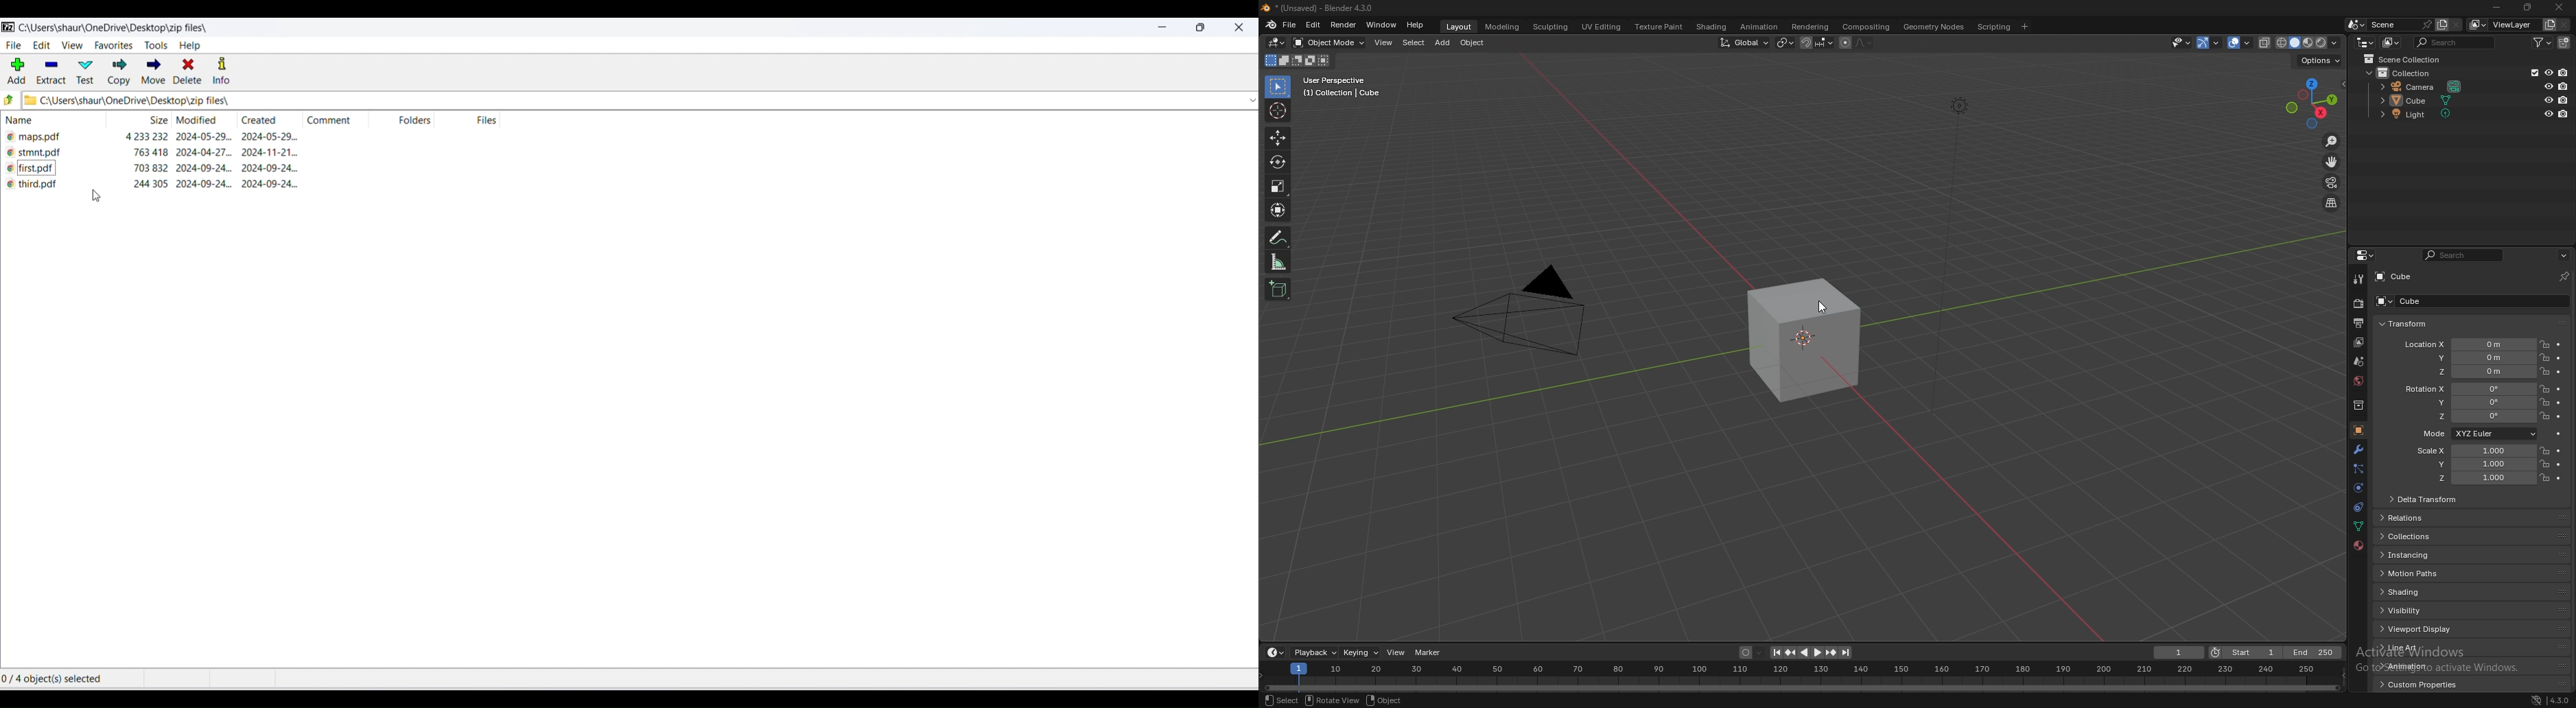 Image resolution: width=2576 pixels, height=728 pixels. Describe the element at coordinates (2560, 357) in the screenshot. I see `animate property` at that location.